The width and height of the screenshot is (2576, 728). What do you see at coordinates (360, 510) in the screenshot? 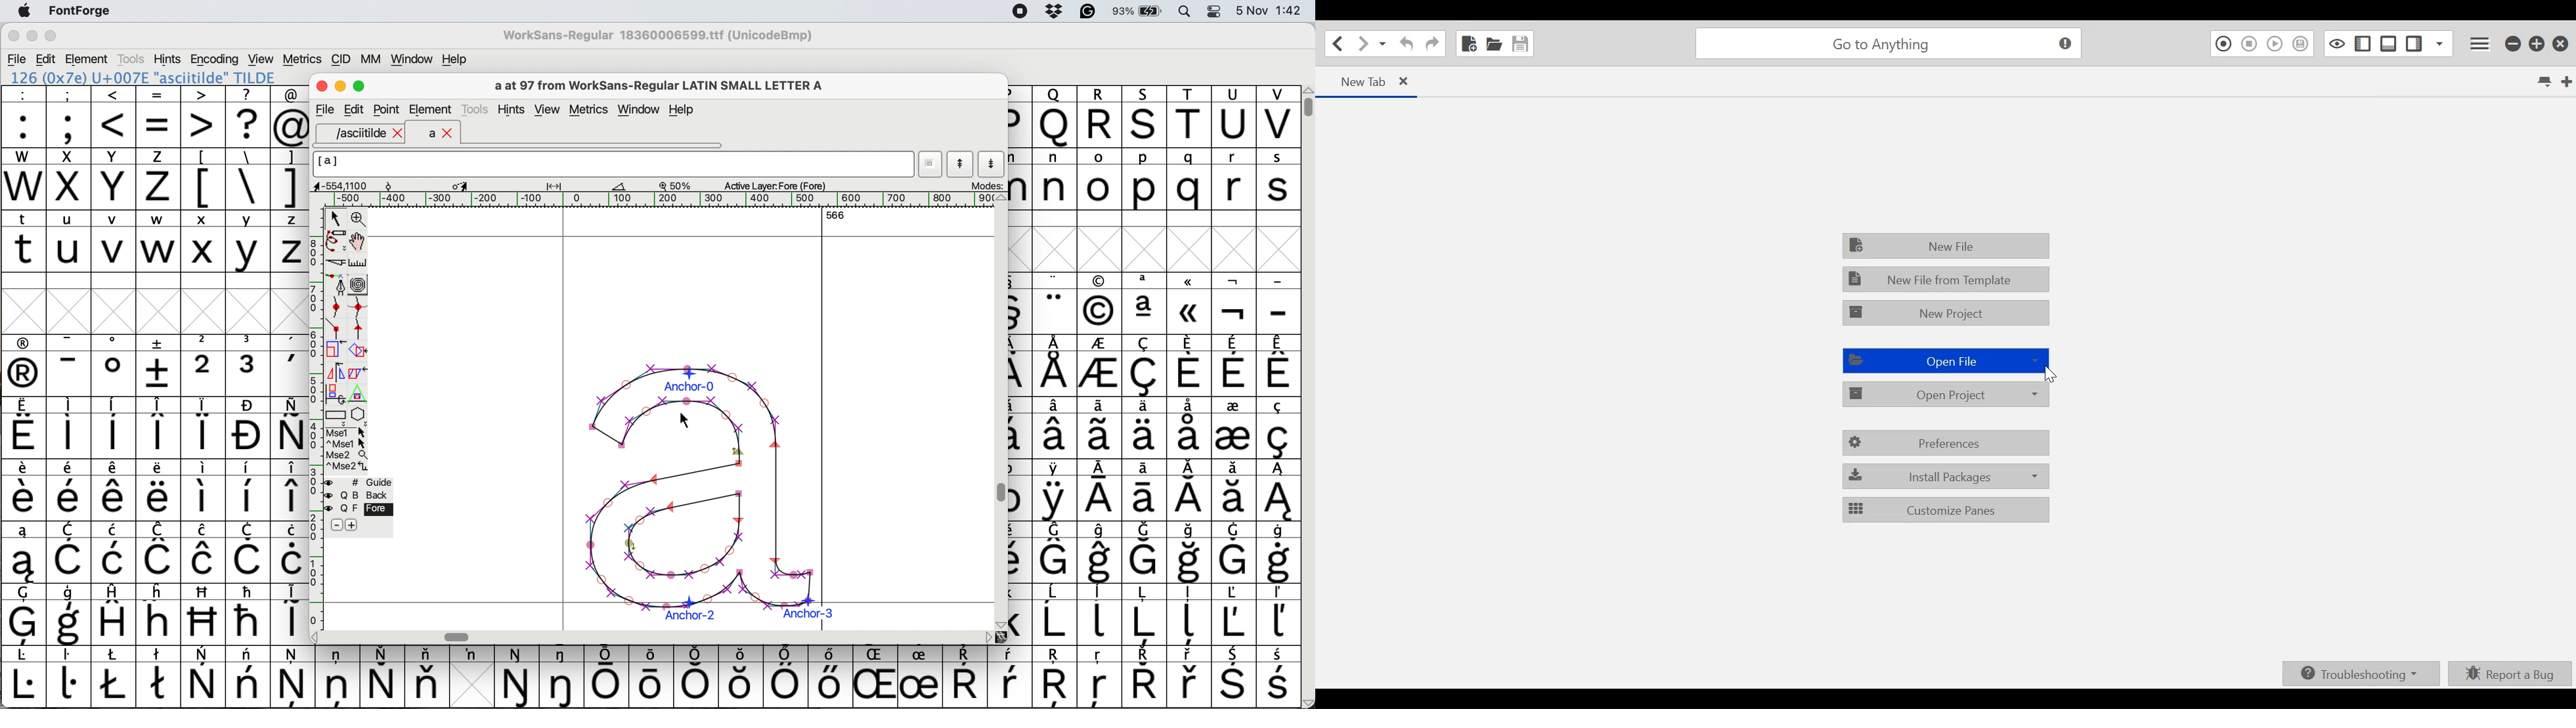
I see `fore` at bounding box center [360, 510].